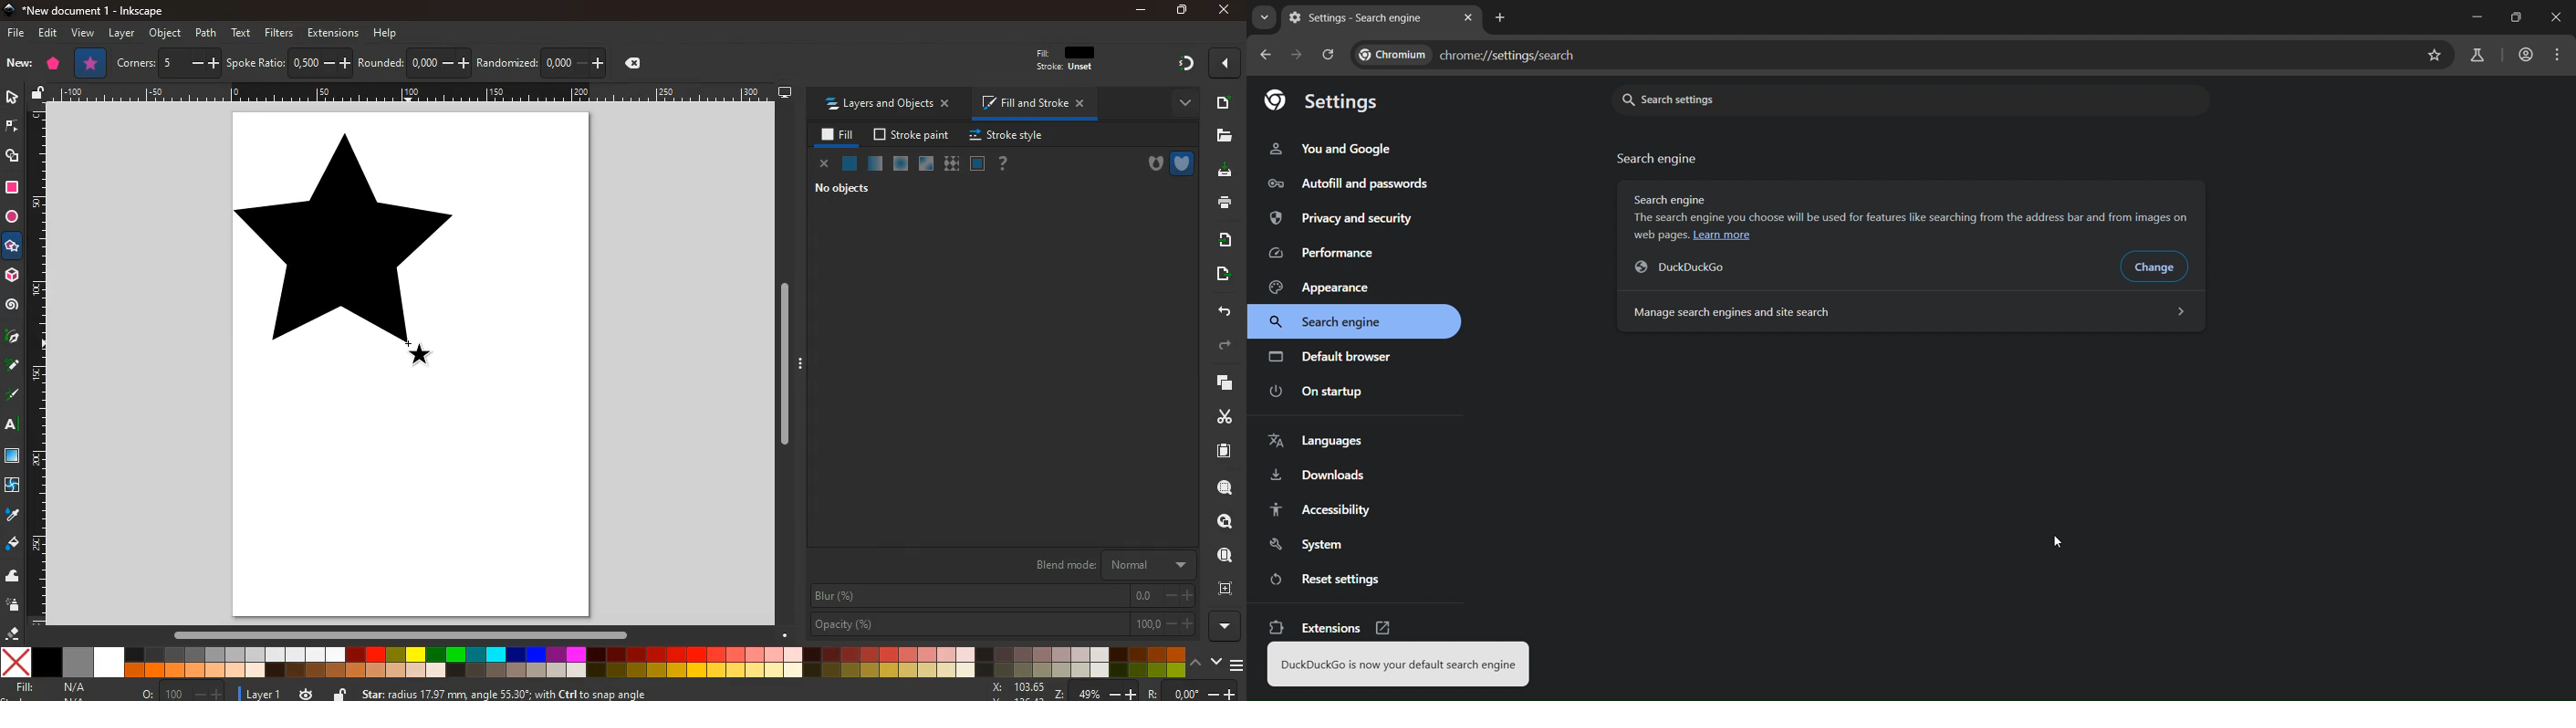 The height and width of the screenshot is (728, 2576). I want to click on corners, so click(169, 63).